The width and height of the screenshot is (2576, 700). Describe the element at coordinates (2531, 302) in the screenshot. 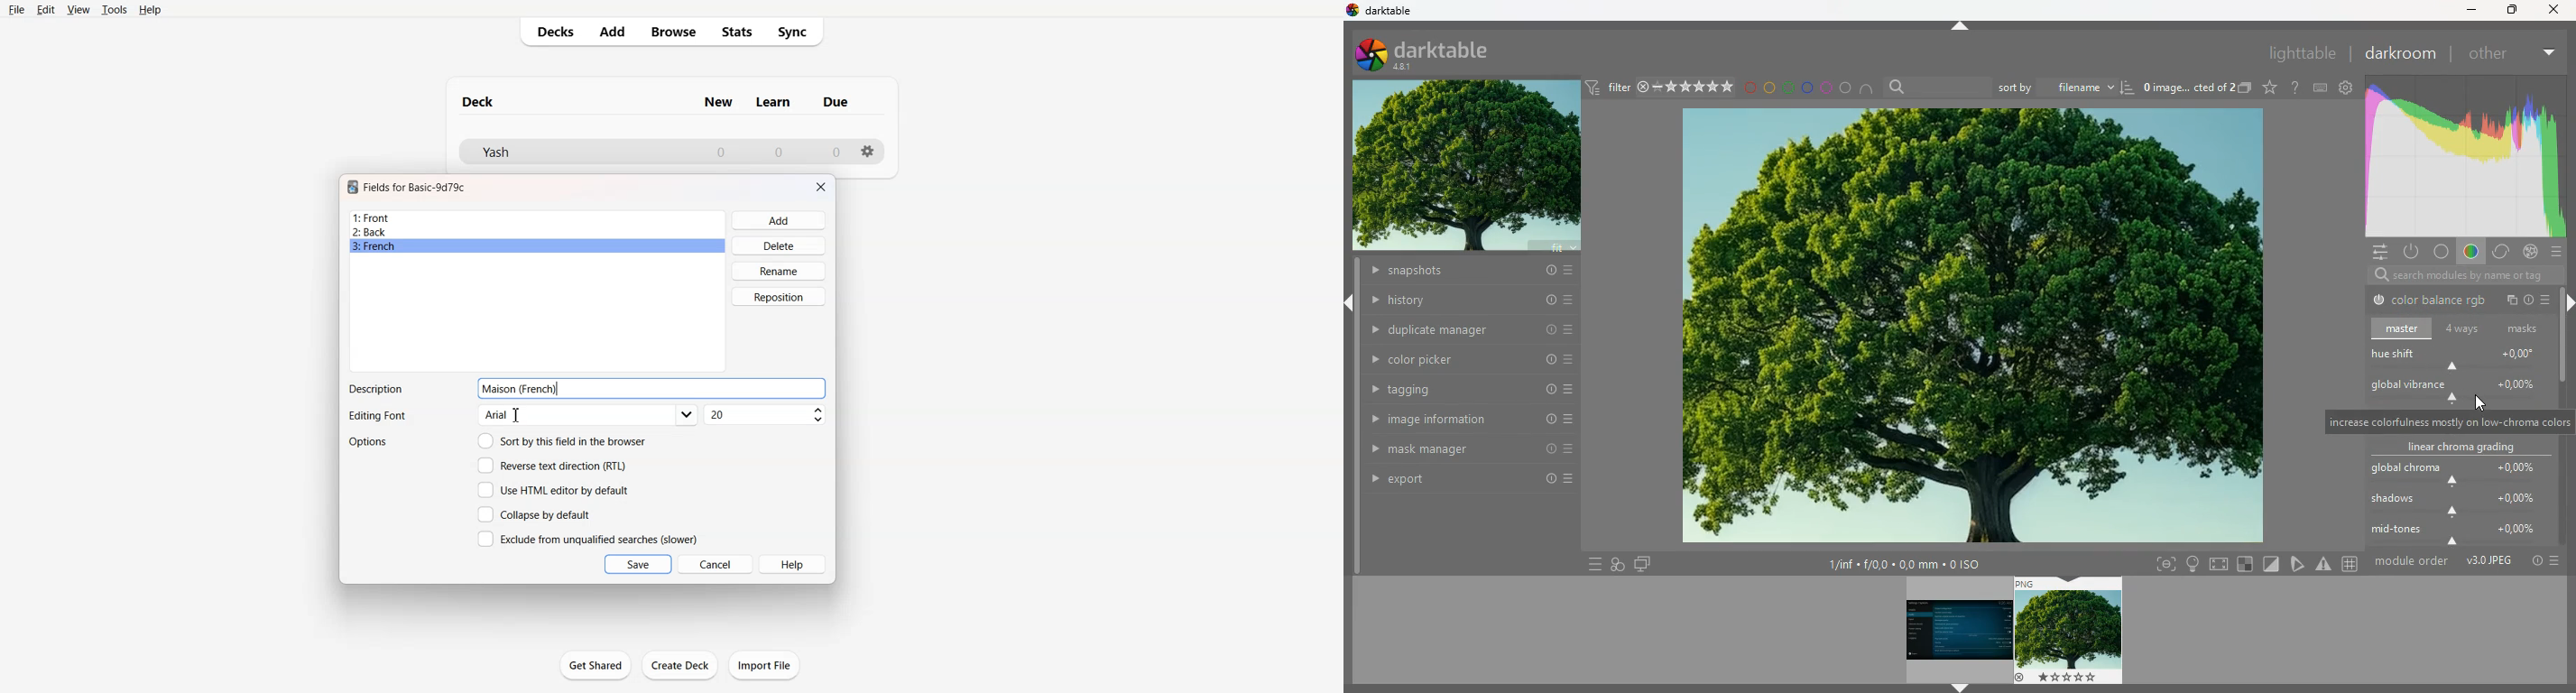

I see `info` at that location.